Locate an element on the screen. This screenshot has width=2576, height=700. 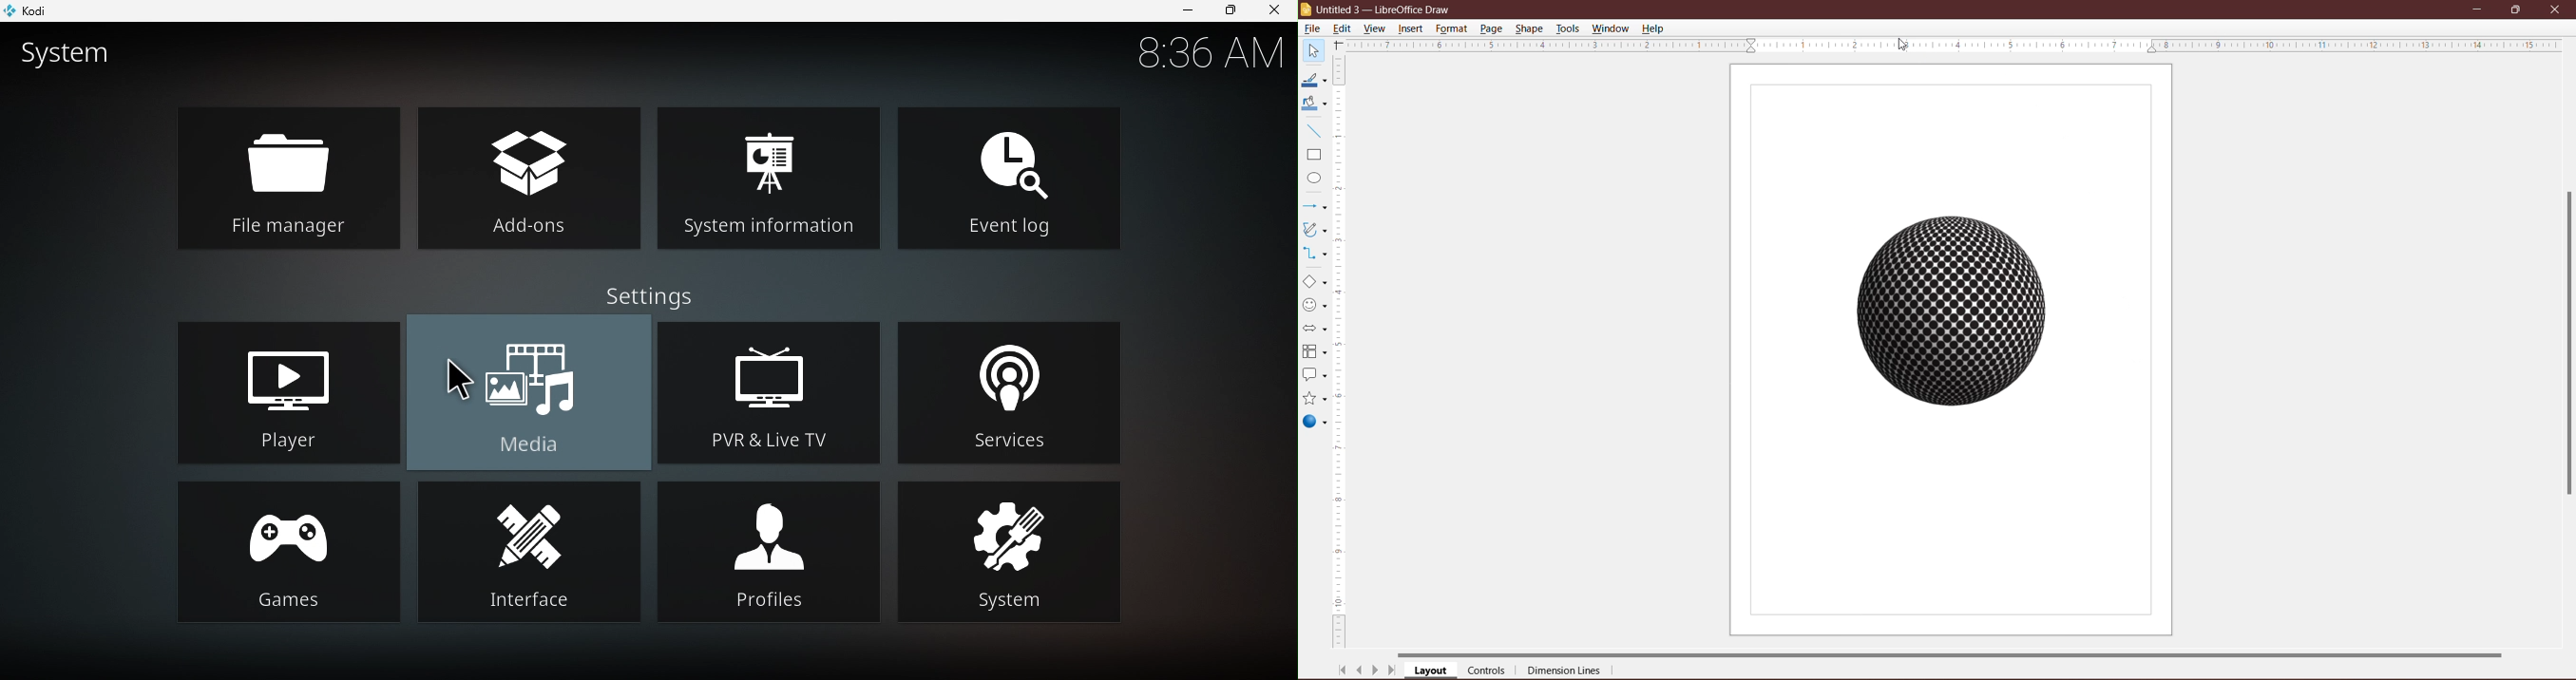
Insert Line is located at coordinates (1313, 130).